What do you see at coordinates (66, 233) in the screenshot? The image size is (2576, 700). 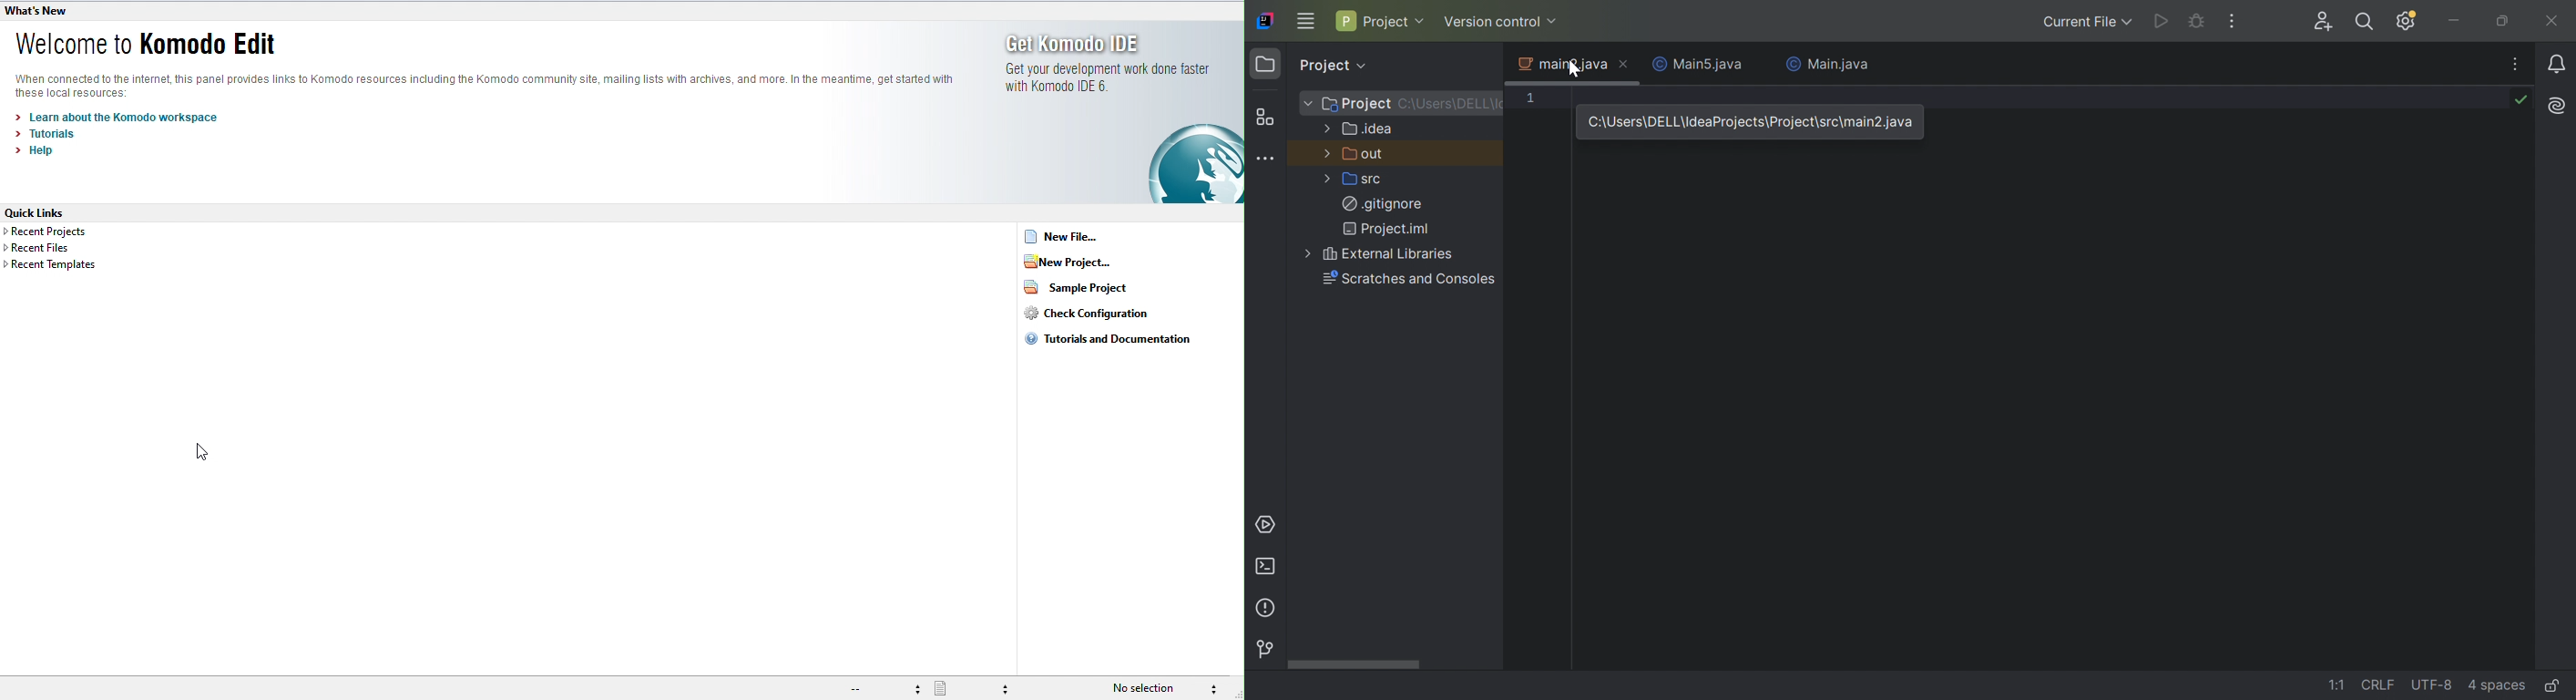 I see `recent project` at bounding box center [66, 233].